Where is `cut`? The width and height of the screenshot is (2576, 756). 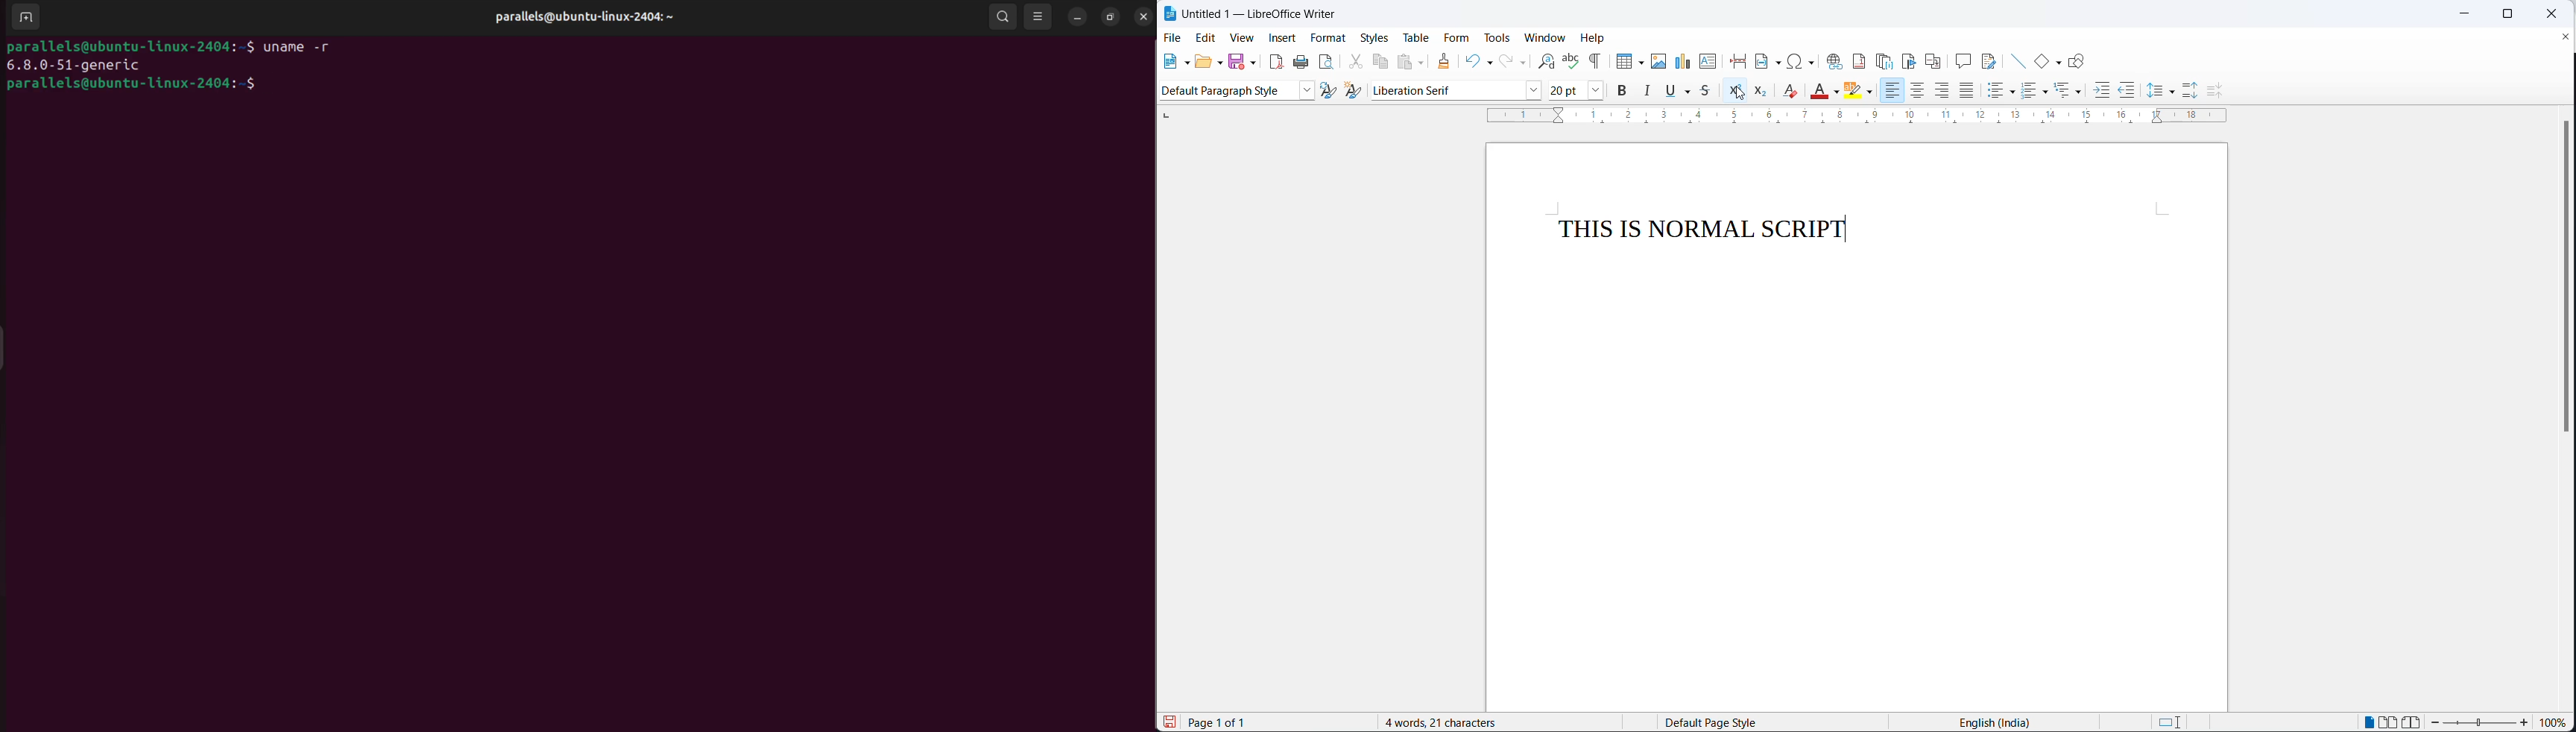
cut is located at coordinates (1354, 60).